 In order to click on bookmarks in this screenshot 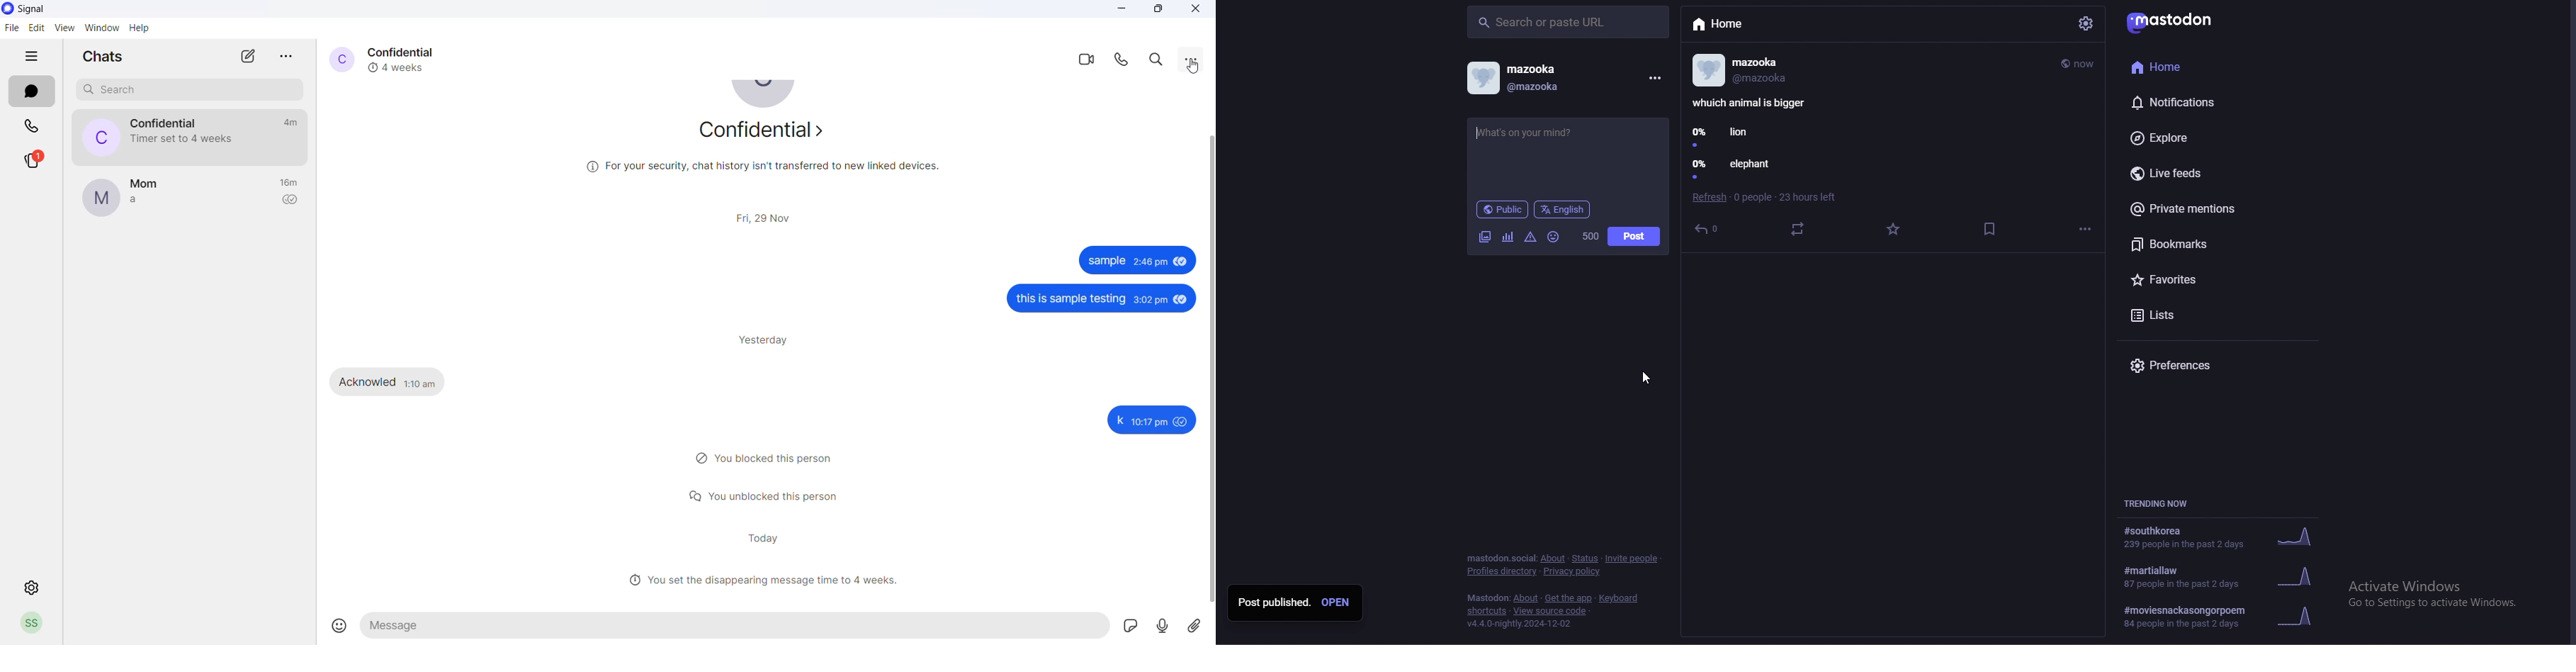, I will do `click(2193, 244)`.